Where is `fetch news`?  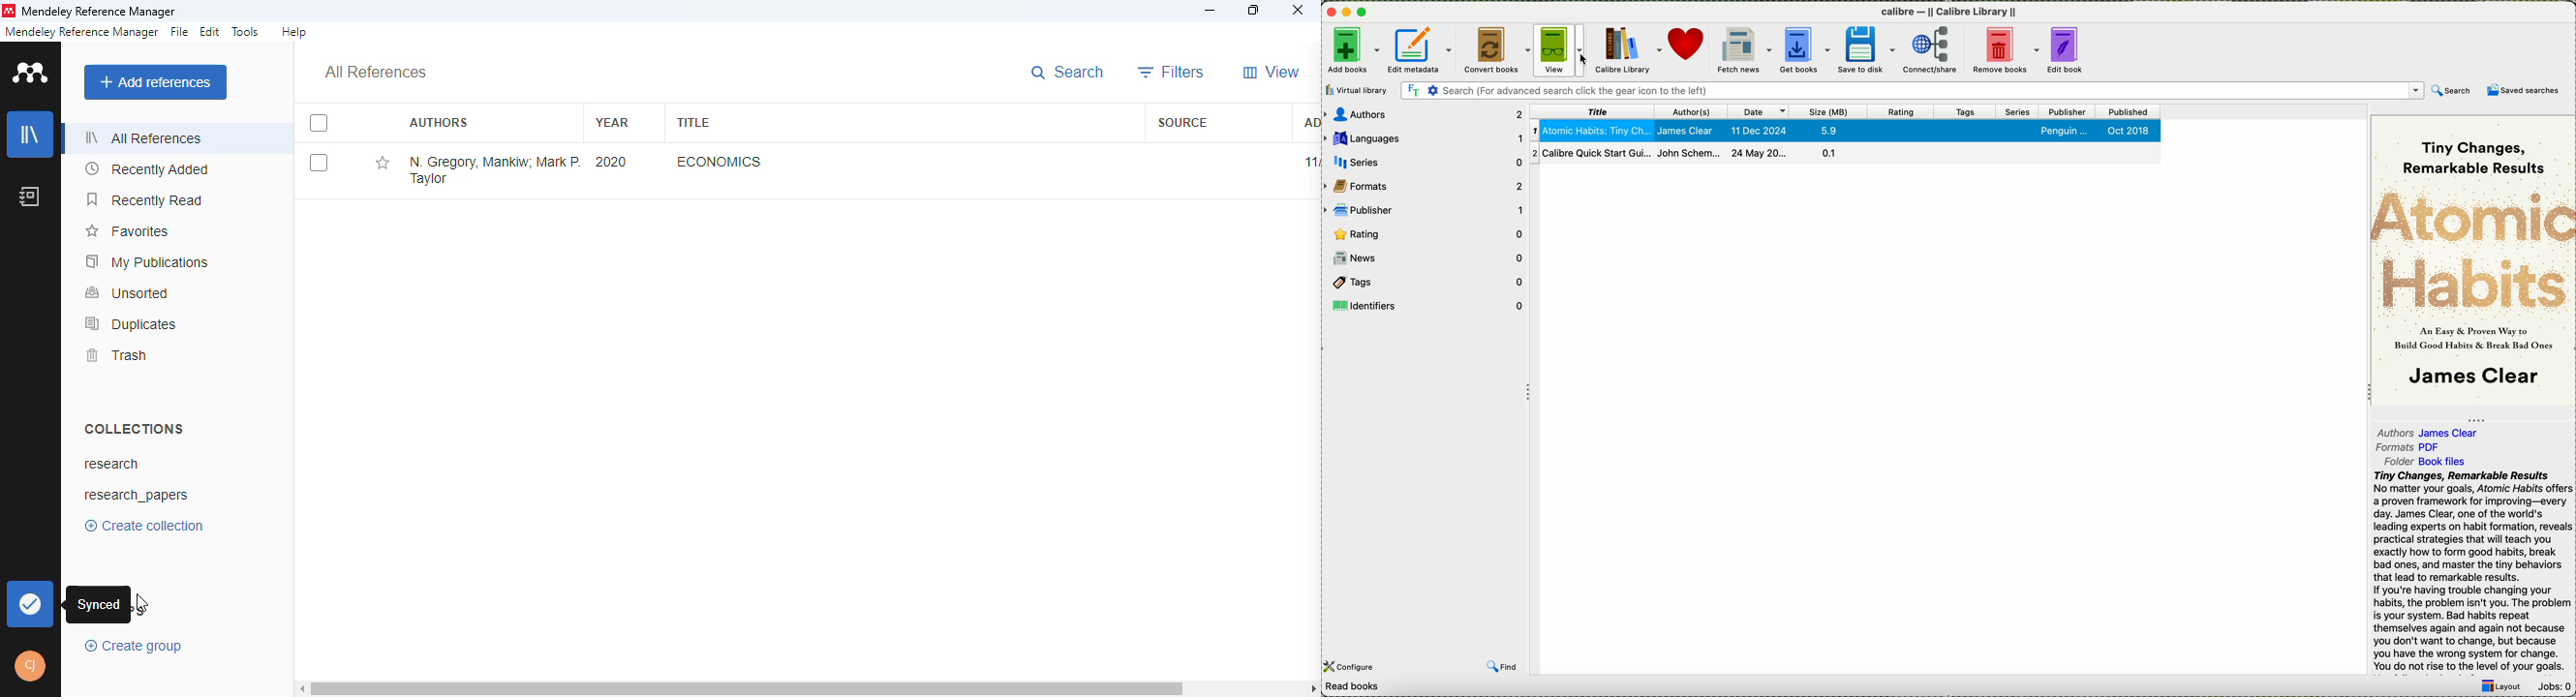
fetch news is located at coordinates (1743, 50).